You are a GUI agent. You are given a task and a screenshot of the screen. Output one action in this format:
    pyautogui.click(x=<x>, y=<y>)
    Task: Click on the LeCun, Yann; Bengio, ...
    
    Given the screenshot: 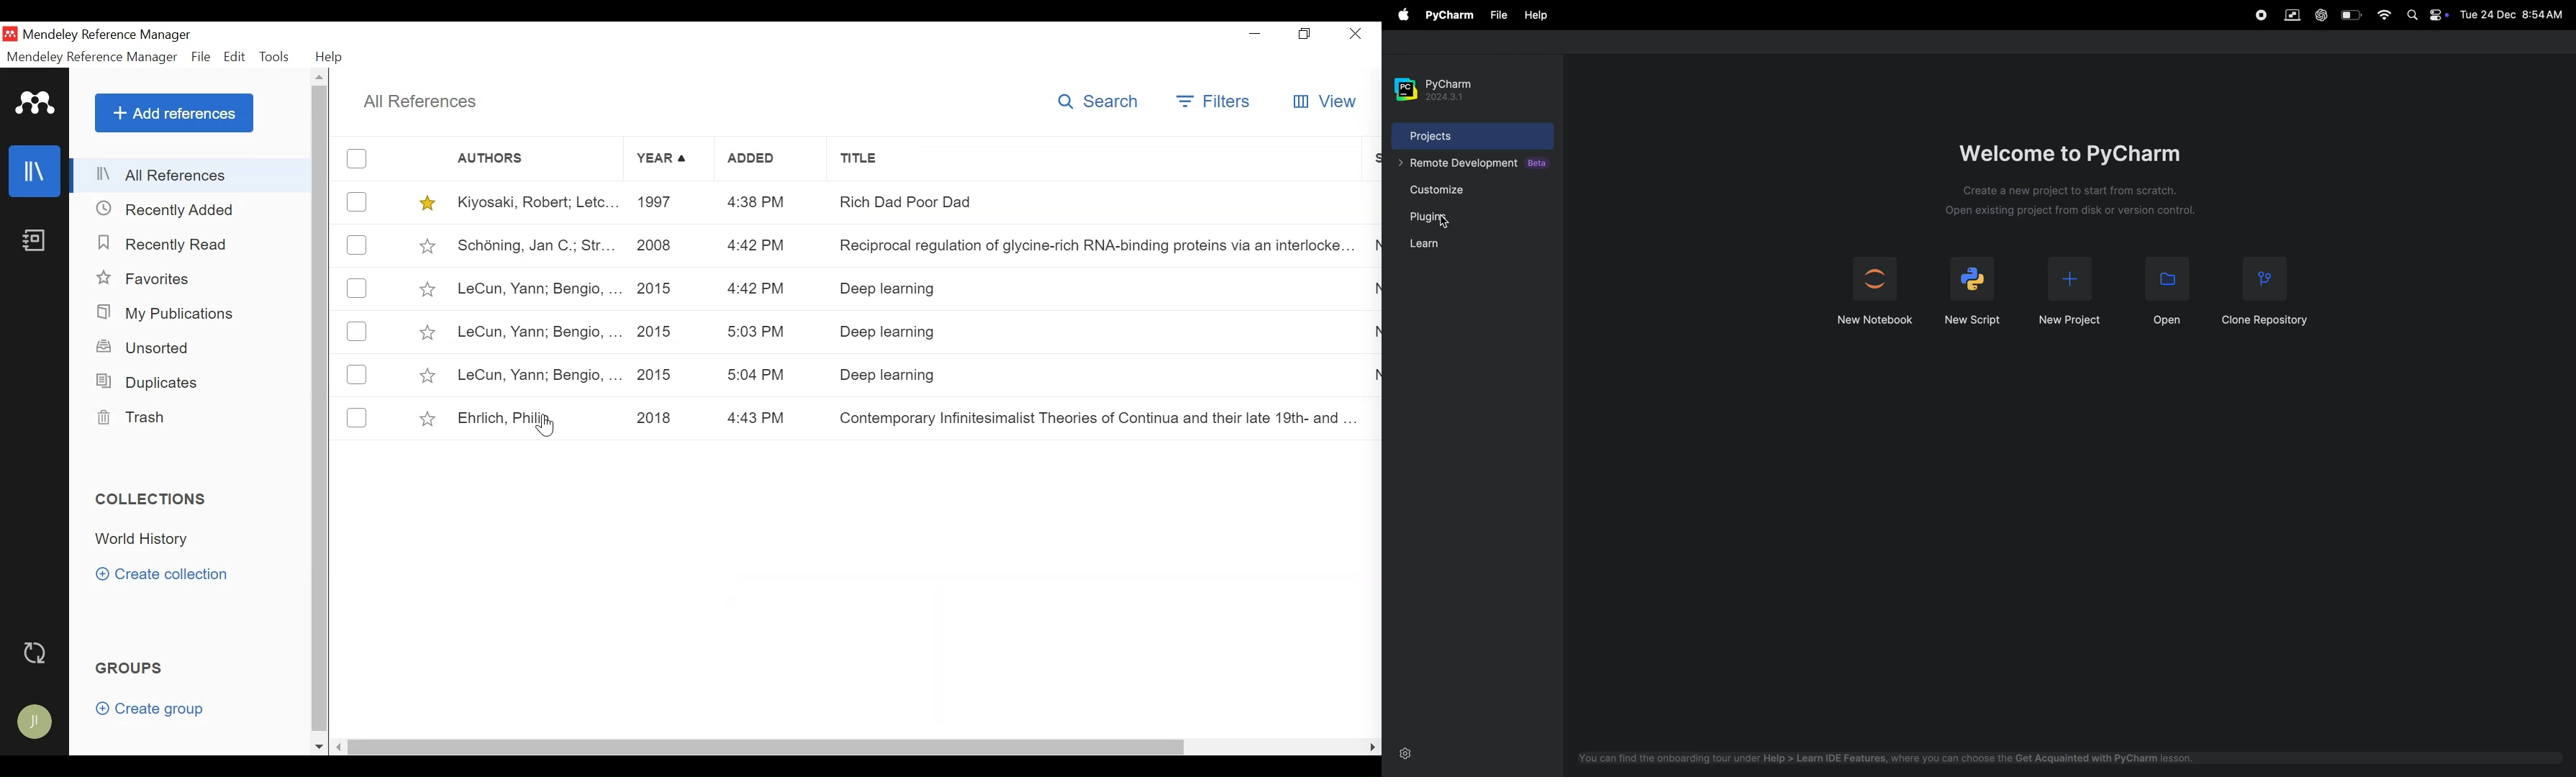 What is the action you would take?
    pyautogui.click(x=538, y=290)
    